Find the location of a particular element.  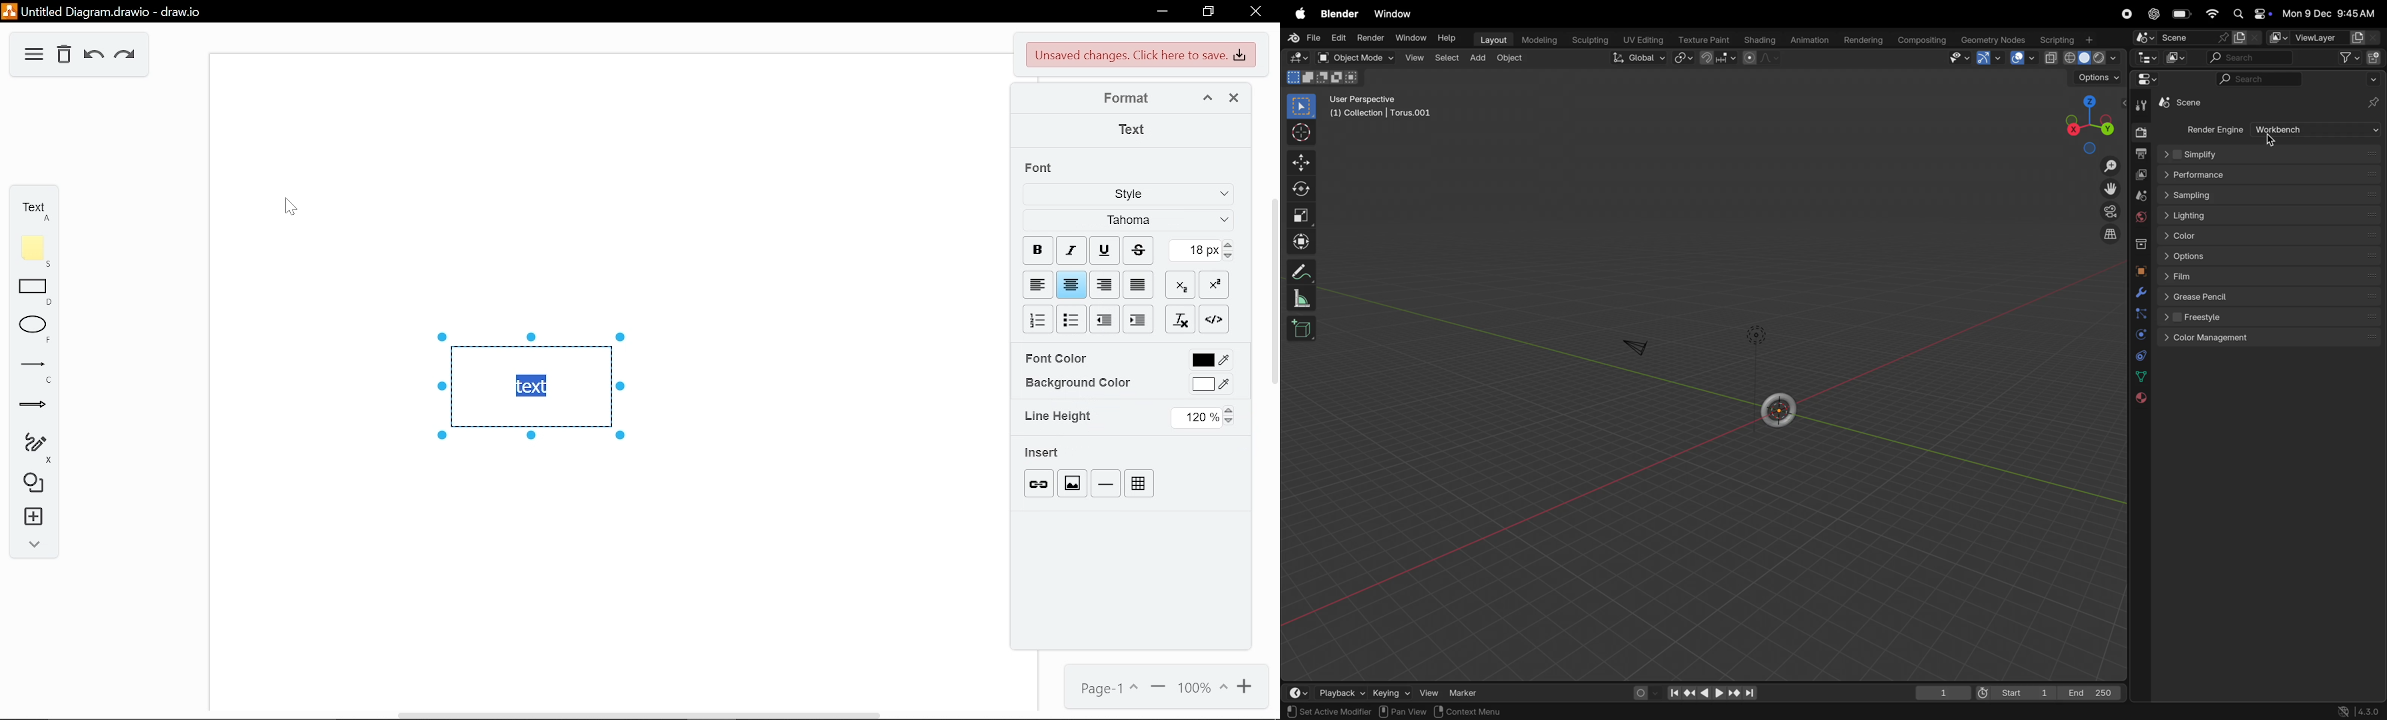

underline is located at coordinates (1102, 249).